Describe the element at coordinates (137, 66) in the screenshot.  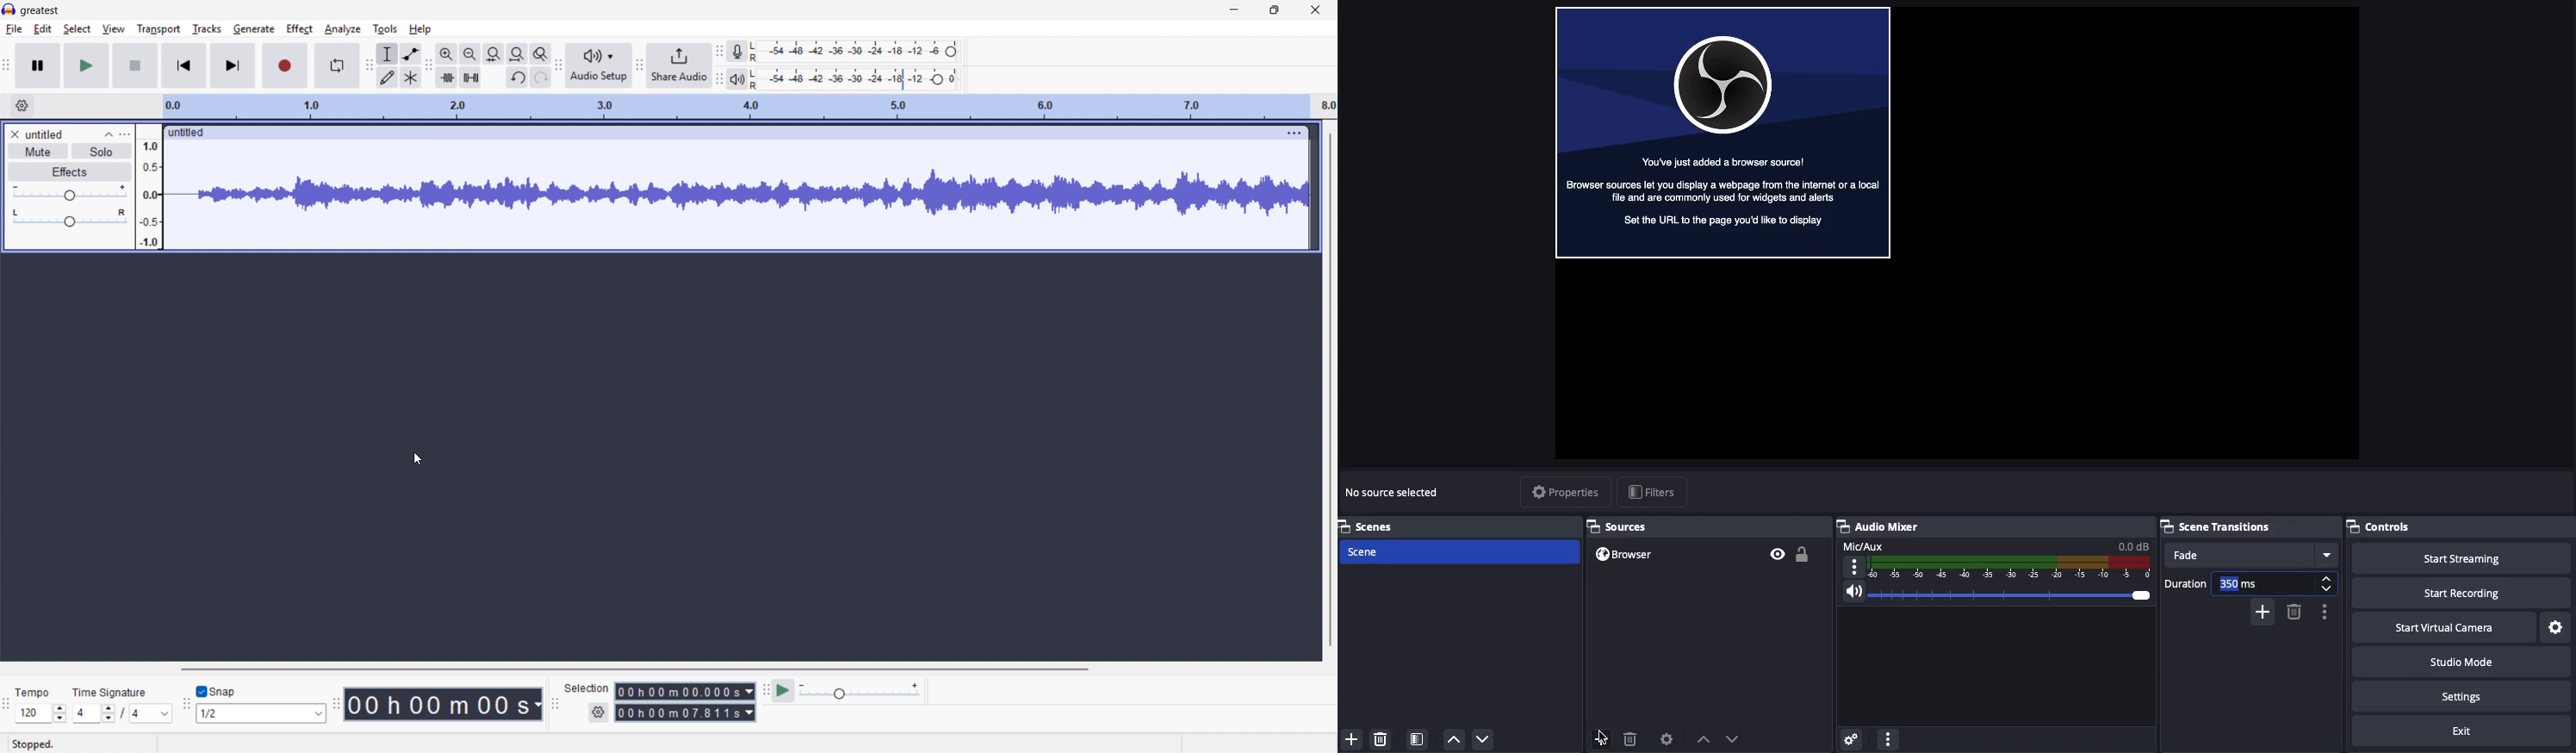
I see `stop` at that location.